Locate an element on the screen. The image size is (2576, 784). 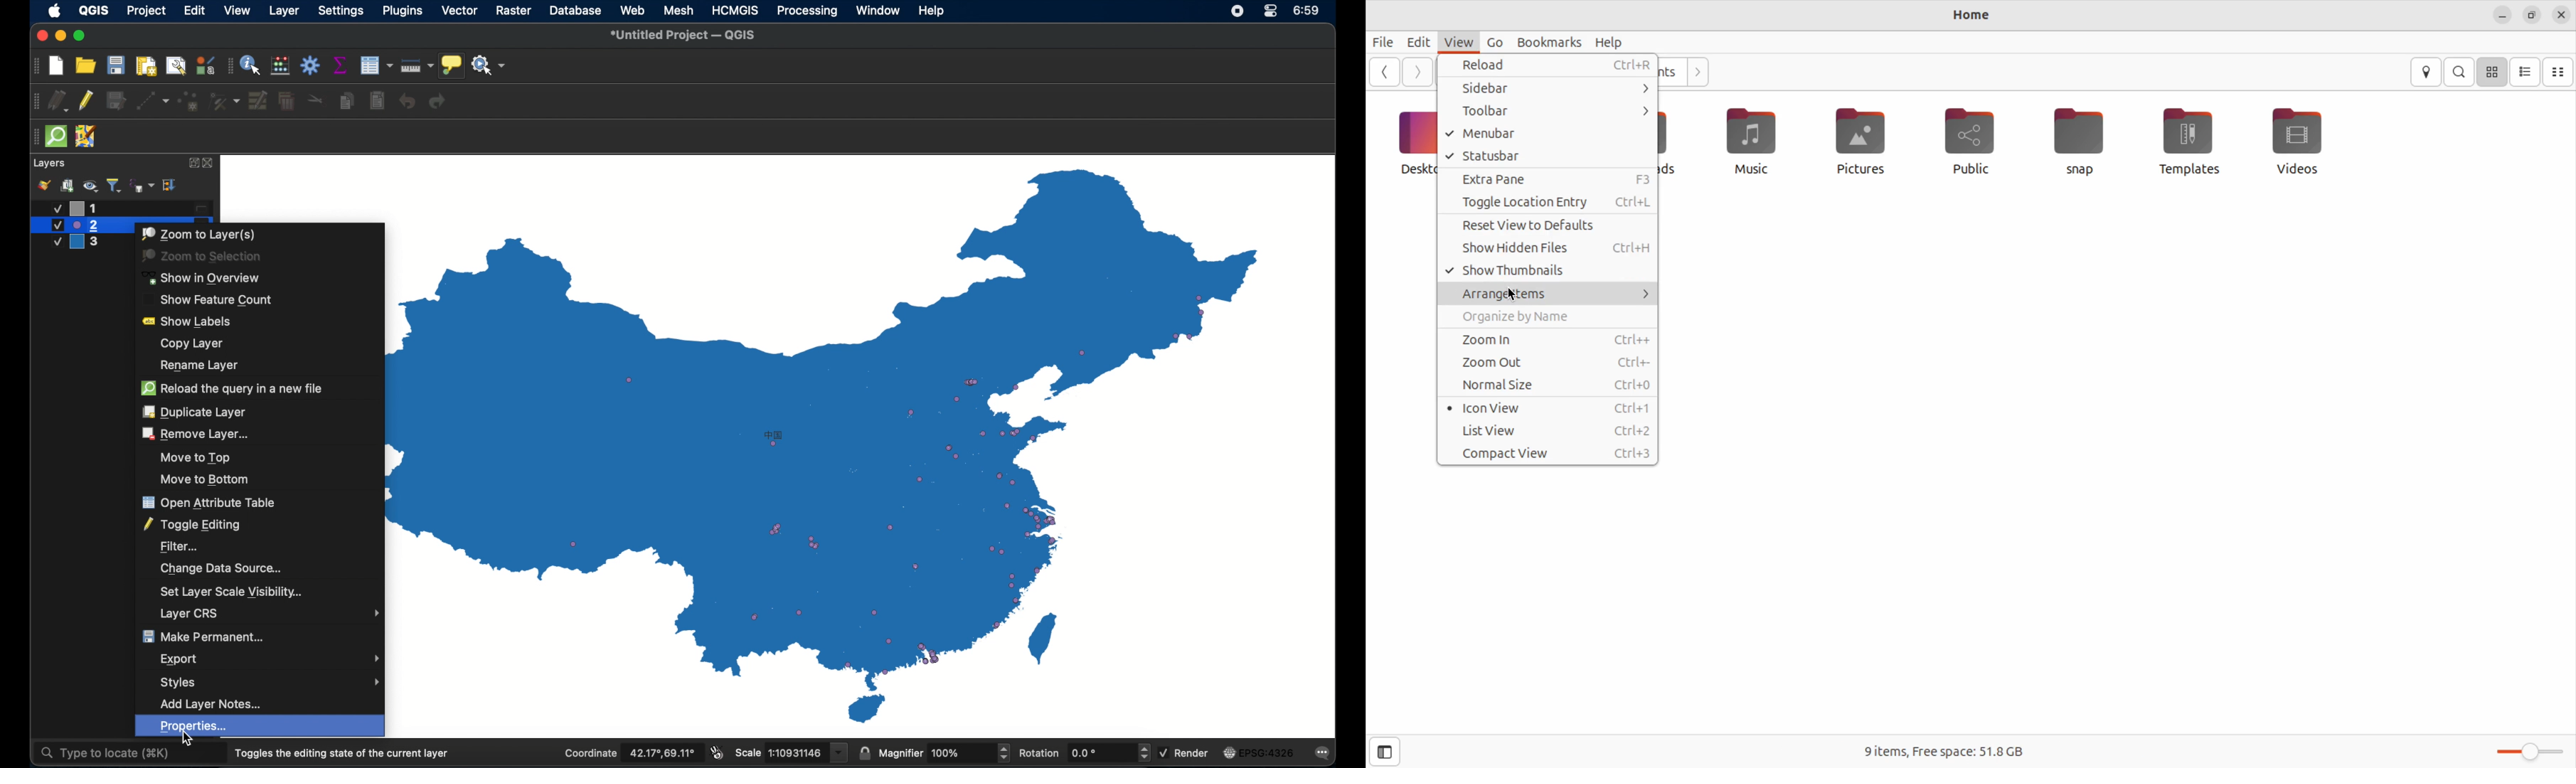
modify attributes is located at coordinates (258, 100).